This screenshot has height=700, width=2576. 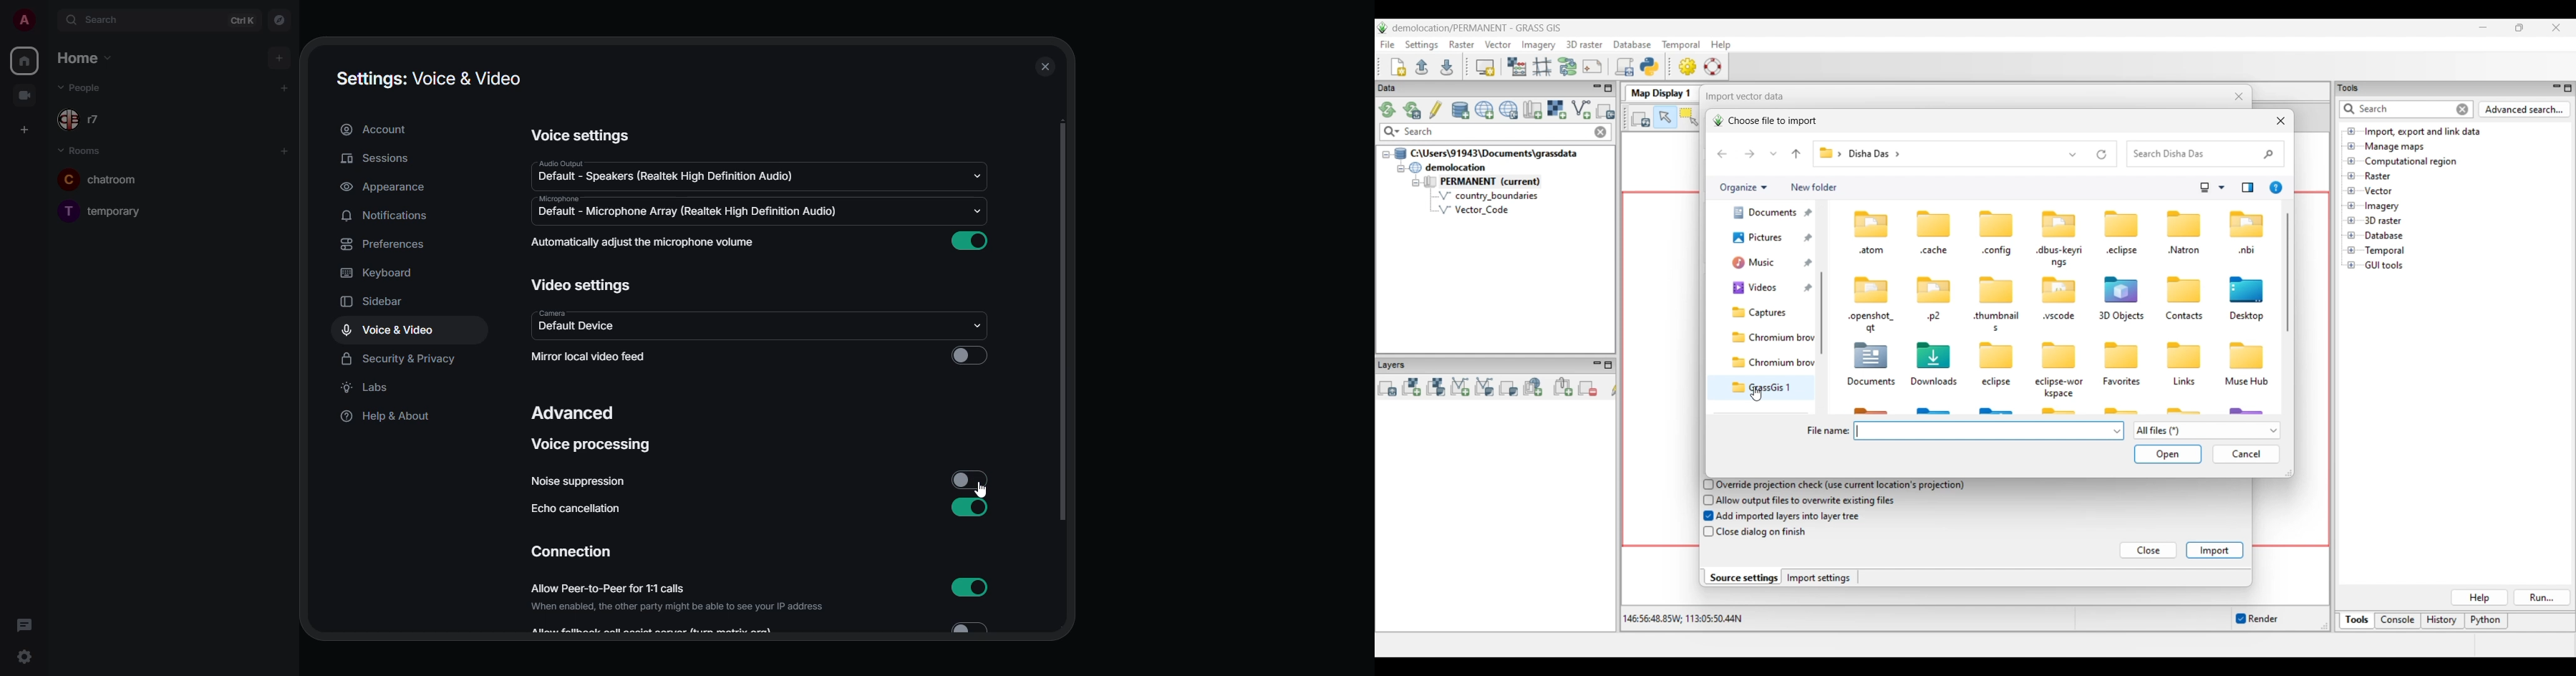 I want to click on add, so click(x=284, y=88).